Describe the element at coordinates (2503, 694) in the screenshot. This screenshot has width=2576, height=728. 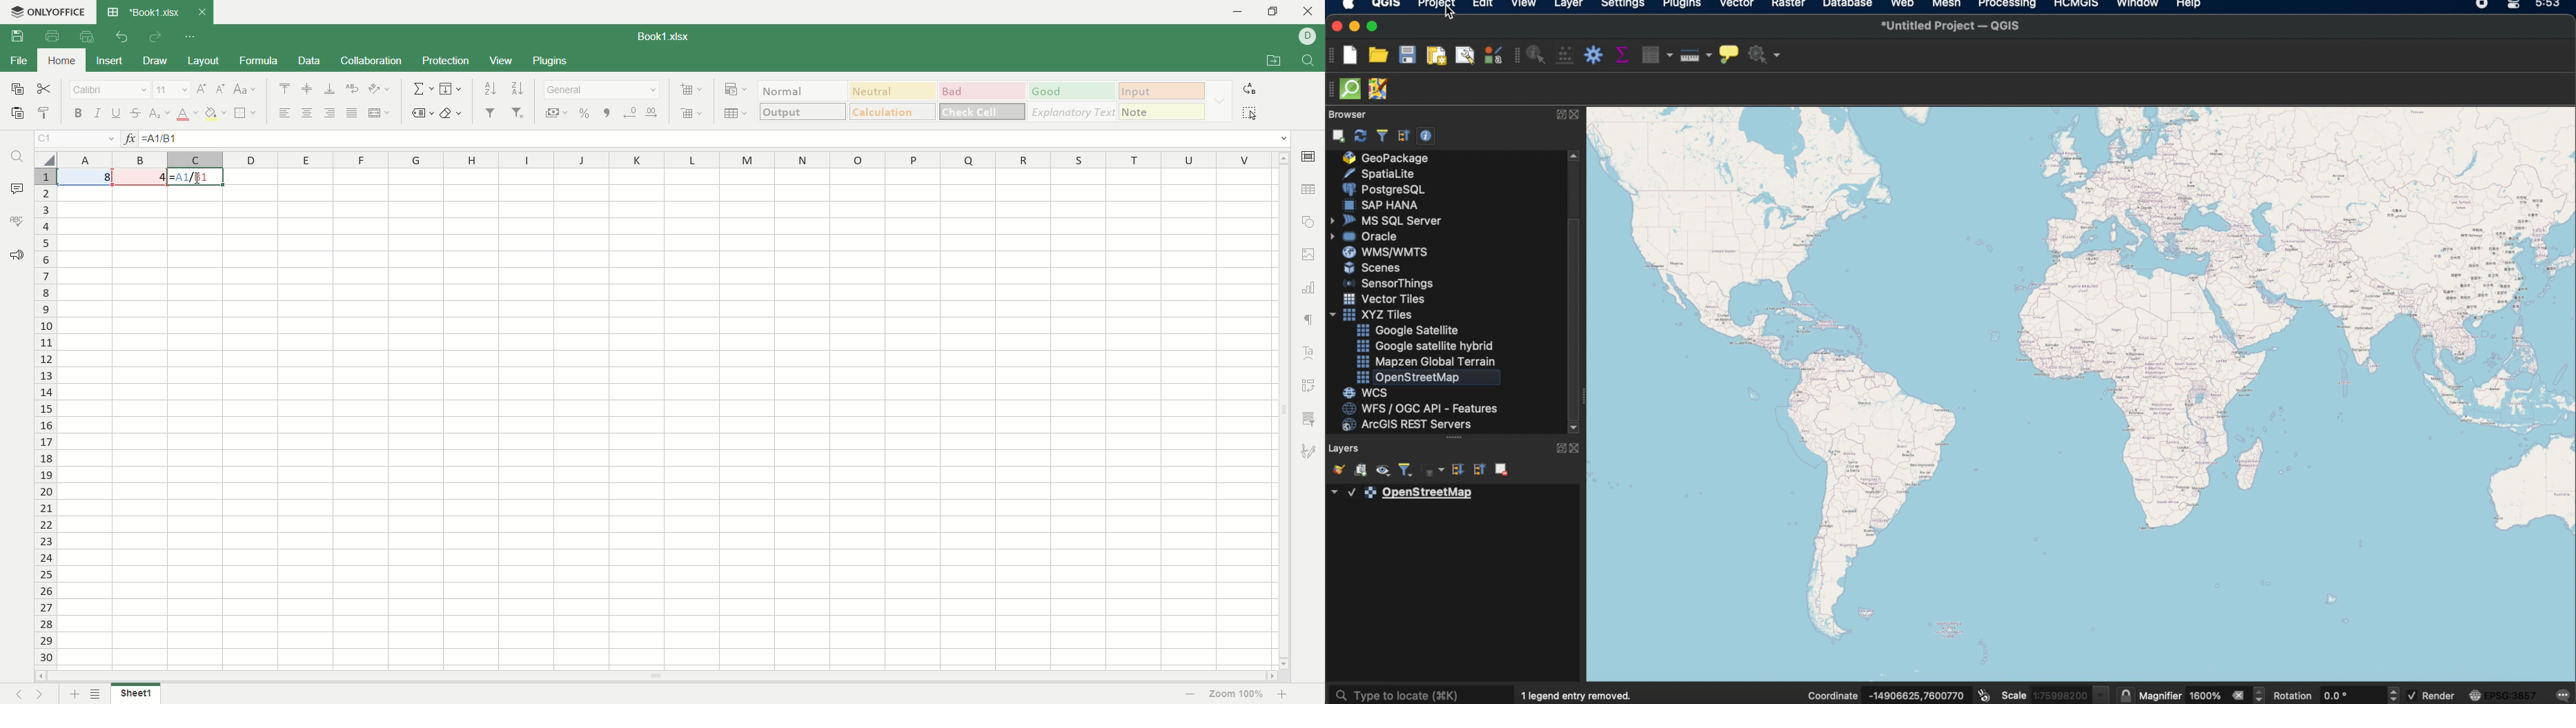
I see `current crs` at that location.